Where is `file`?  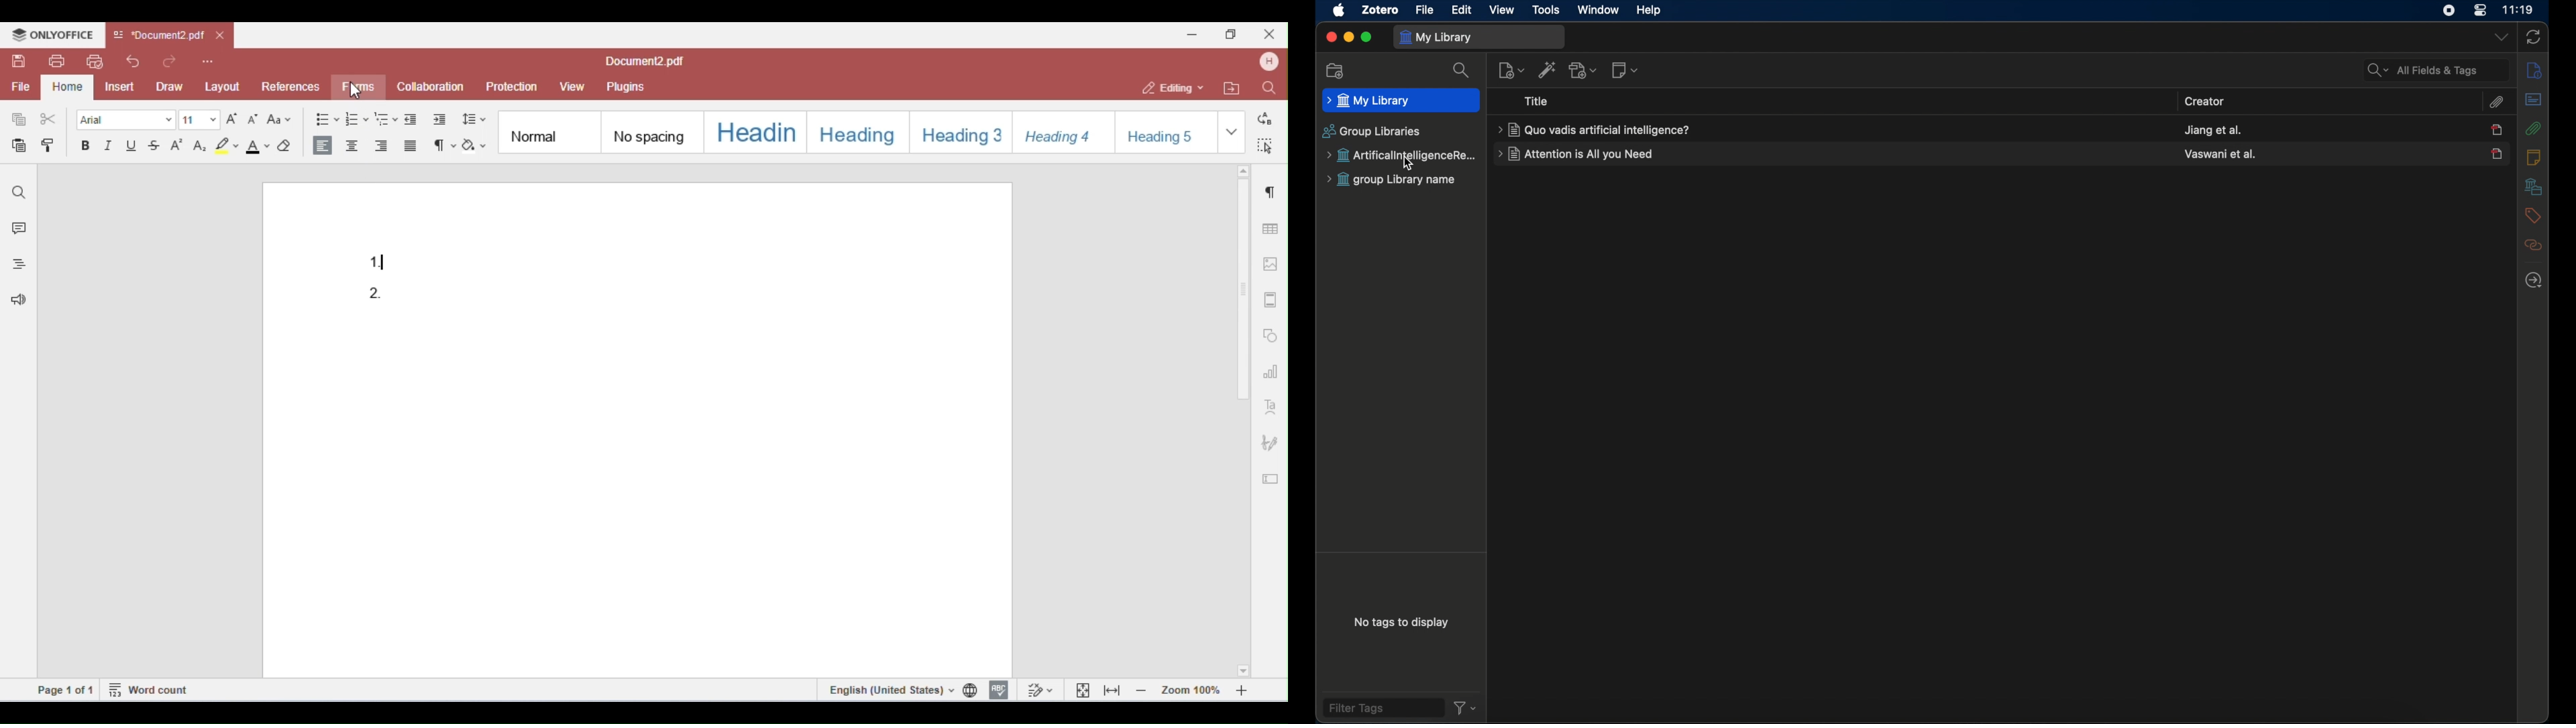 file is located at coordinates (1425, 9).